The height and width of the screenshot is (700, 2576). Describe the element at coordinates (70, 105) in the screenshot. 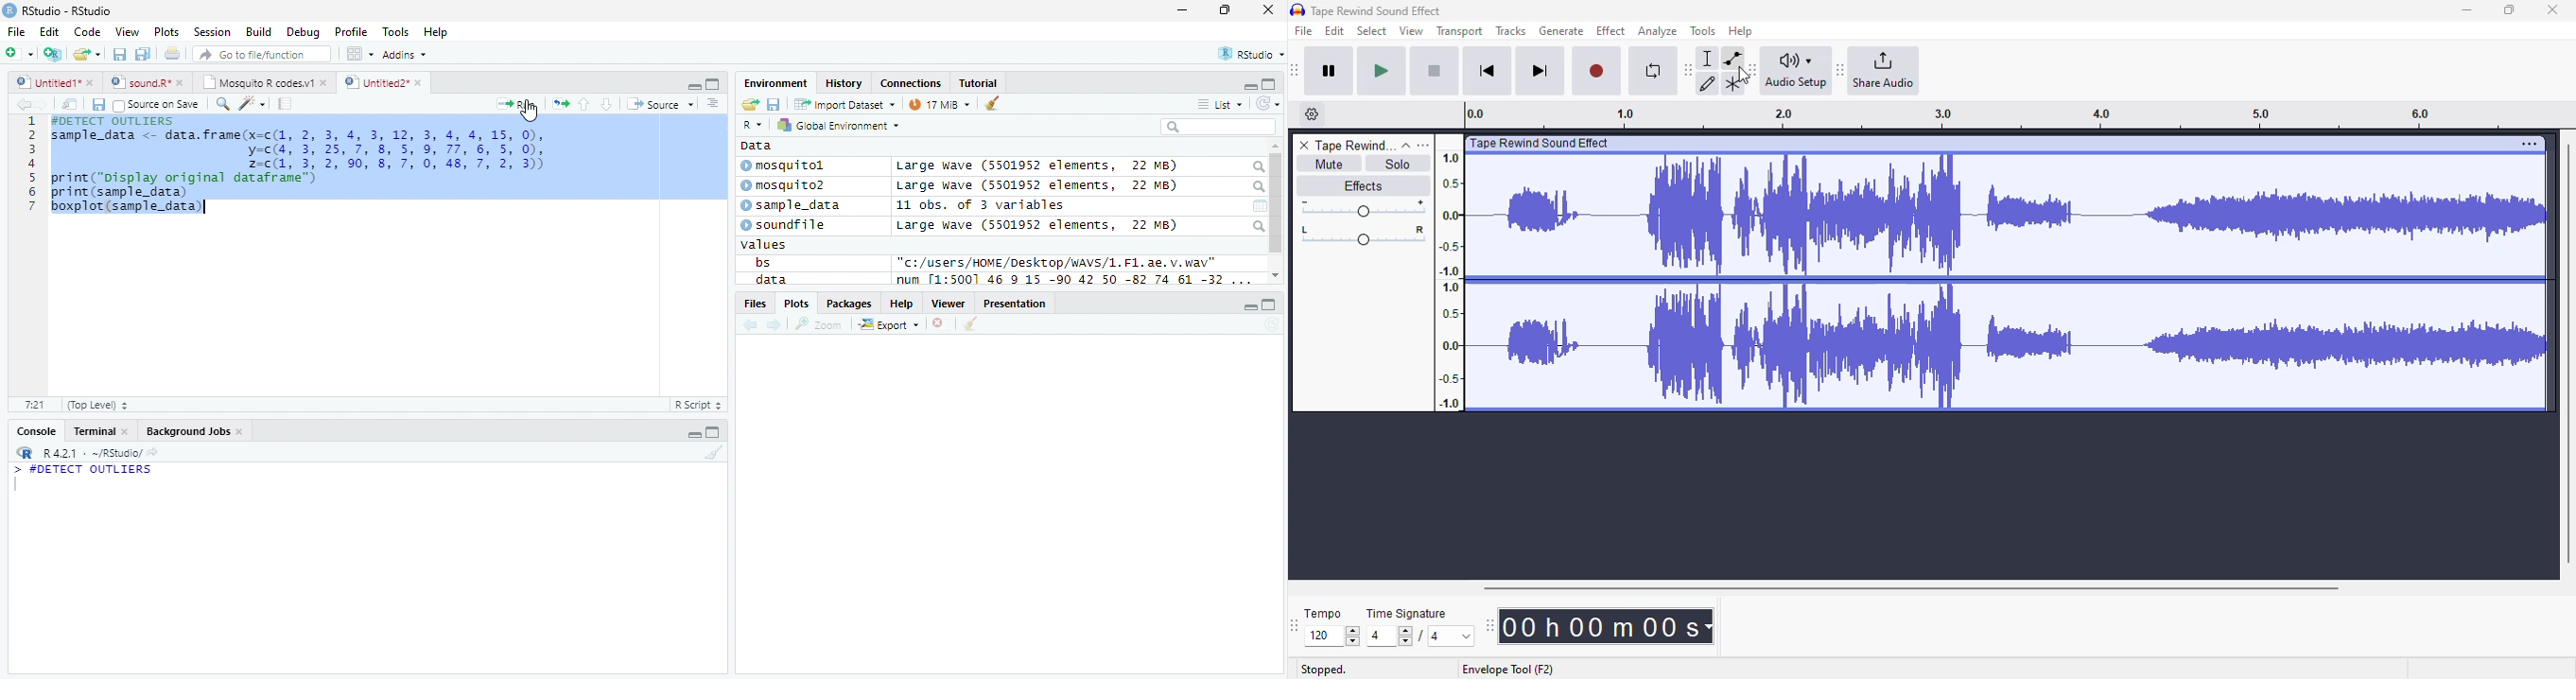

I see `Show in new window` at that location.